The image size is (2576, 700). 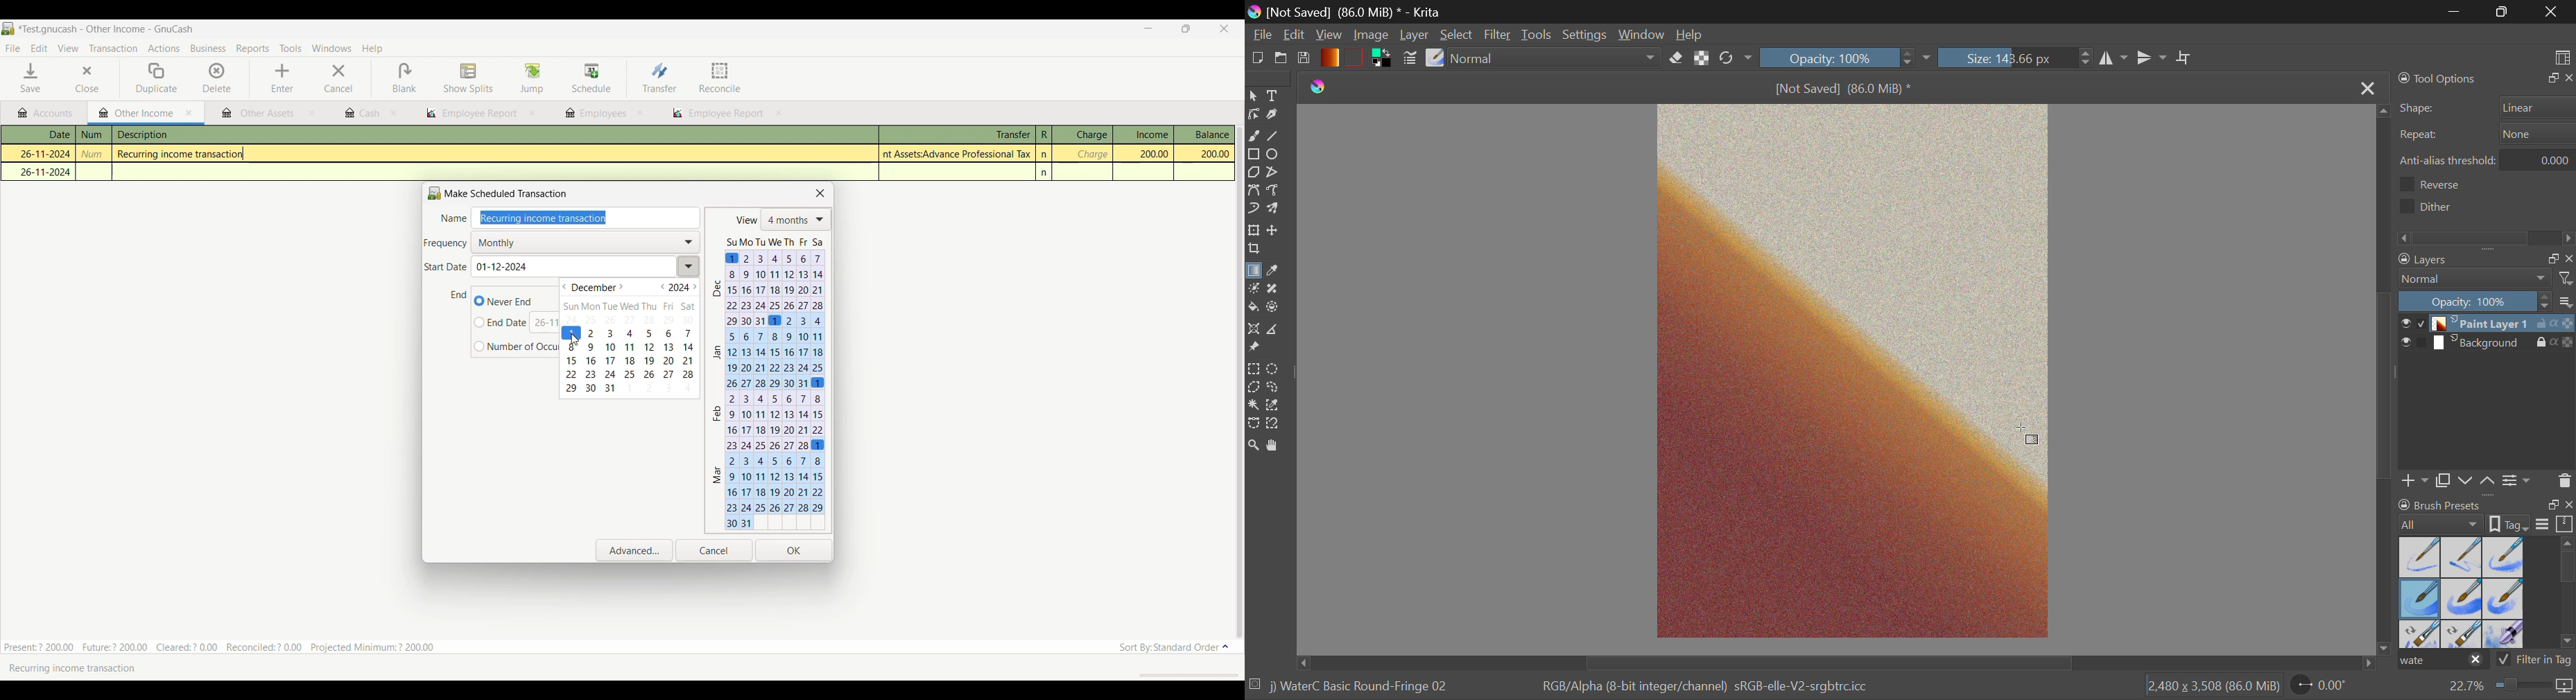 What do you see at coordinates (2568, 259) in the screenshot?
I see `close` at bounding box center [2568, 259].